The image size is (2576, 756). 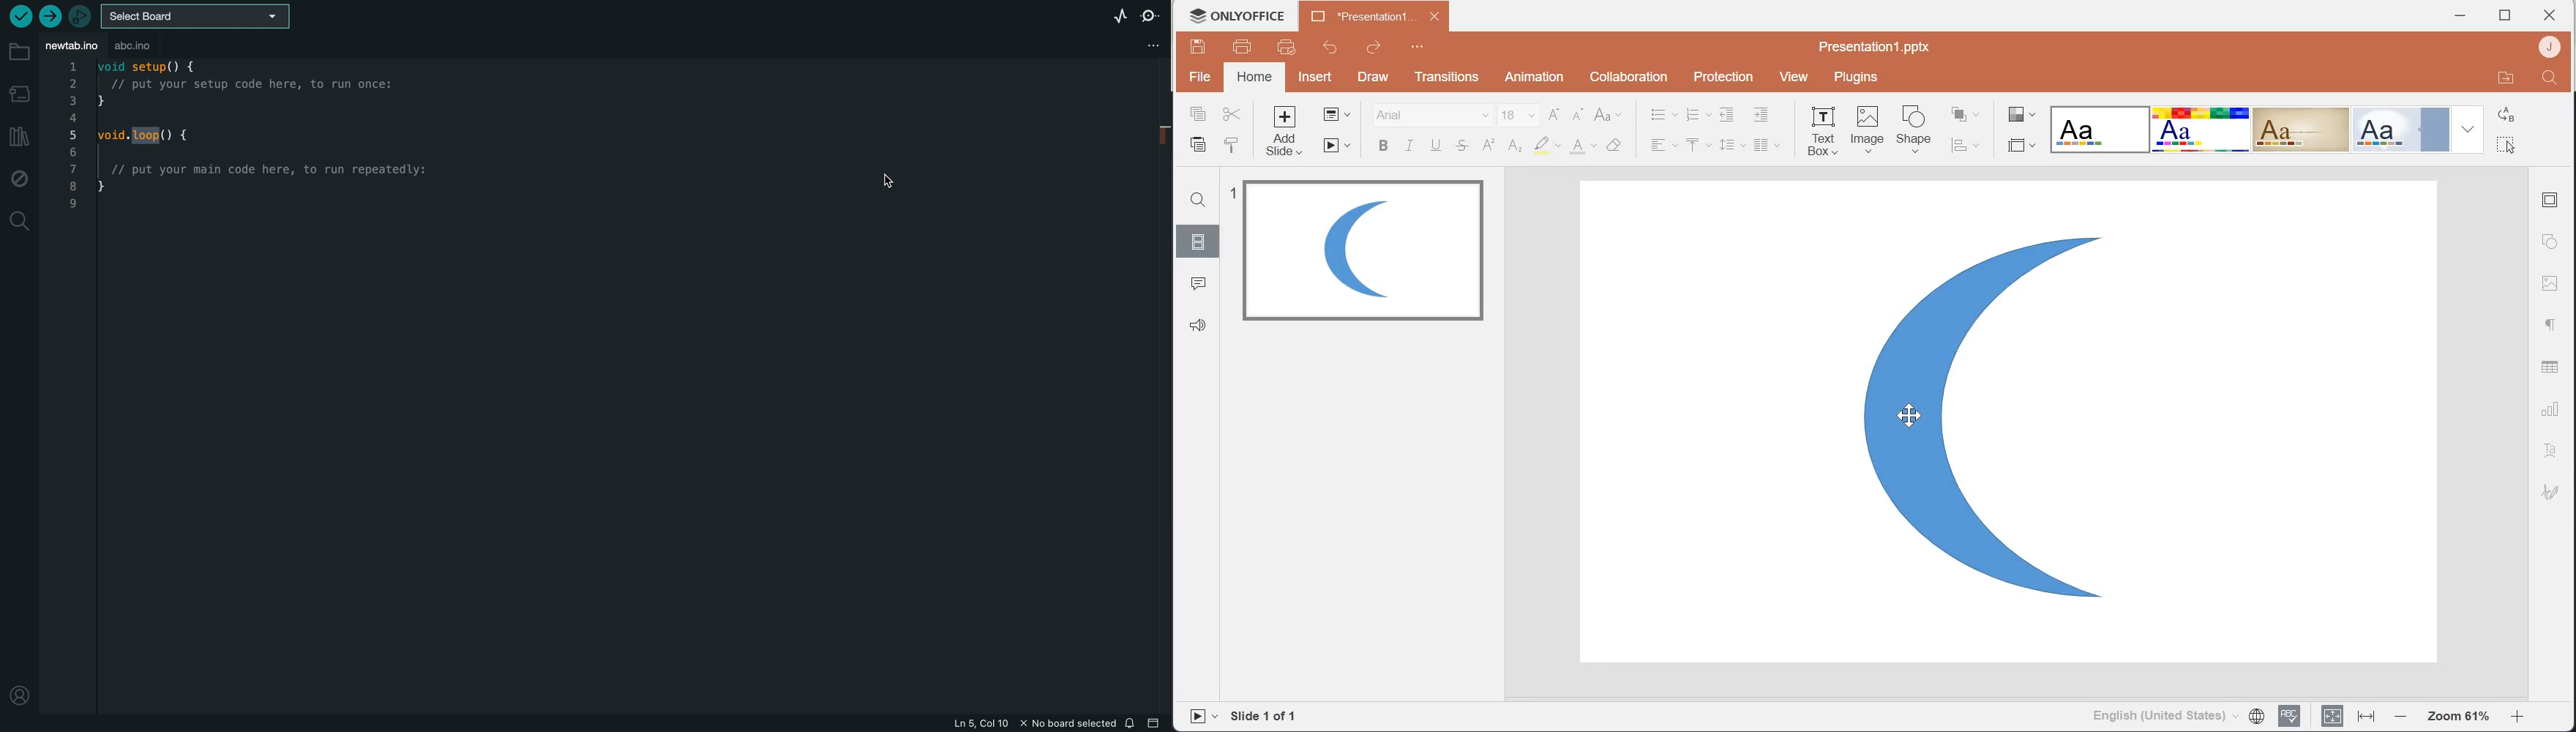 What do you see at coordinates (1876, 46) in the screenshot?
I see `Presentation1.pptx` at bounding box center [1876, 46].